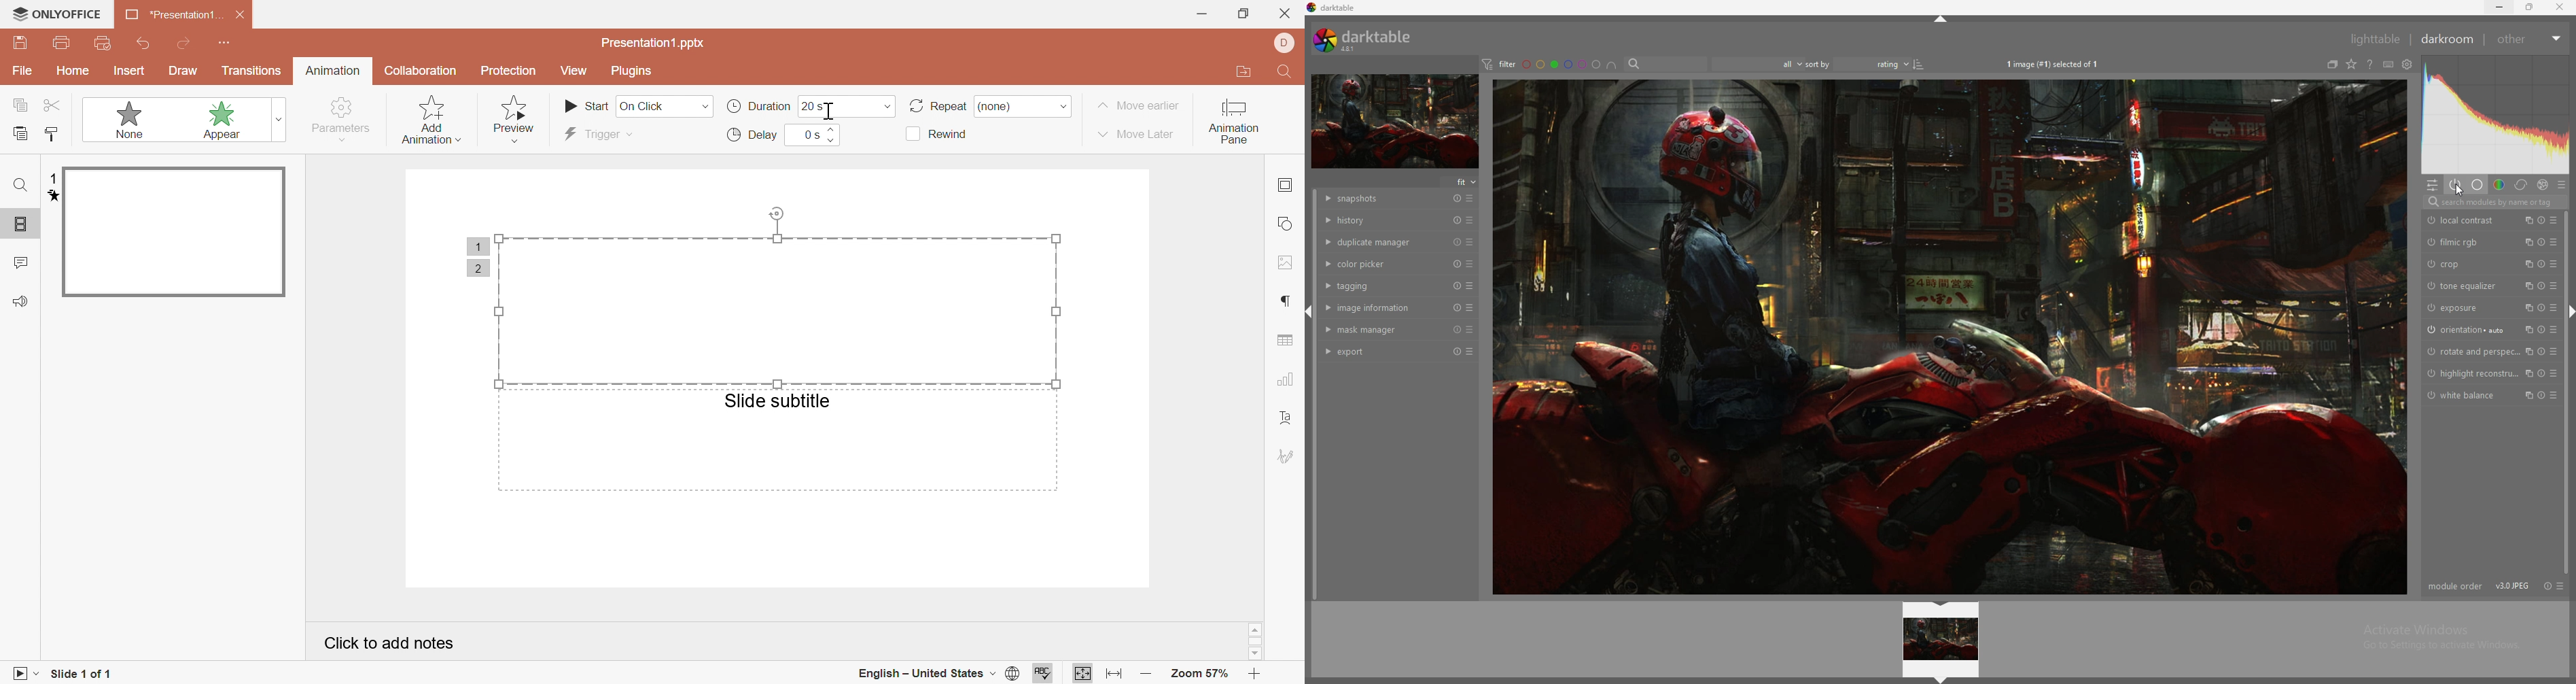  I want to click on multiple instances action, so click(2529, 264).